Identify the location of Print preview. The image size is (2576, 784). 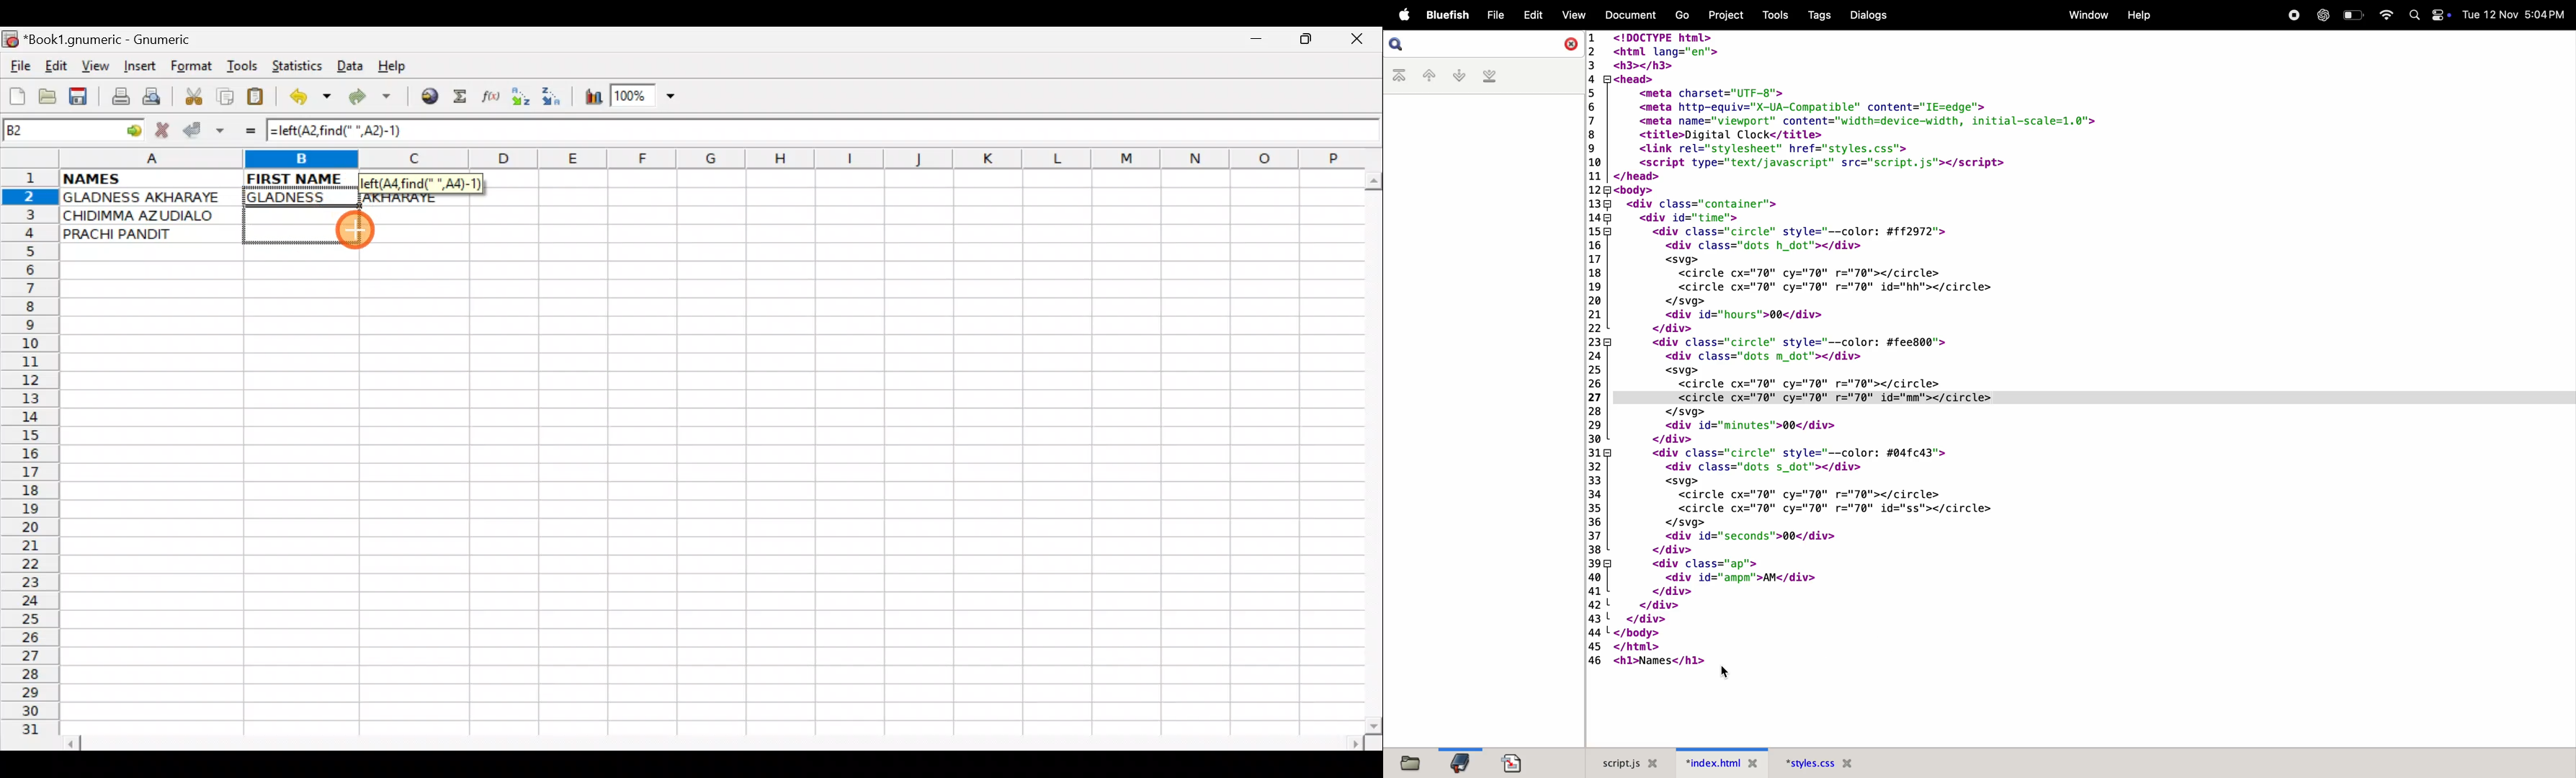
(152, 99).